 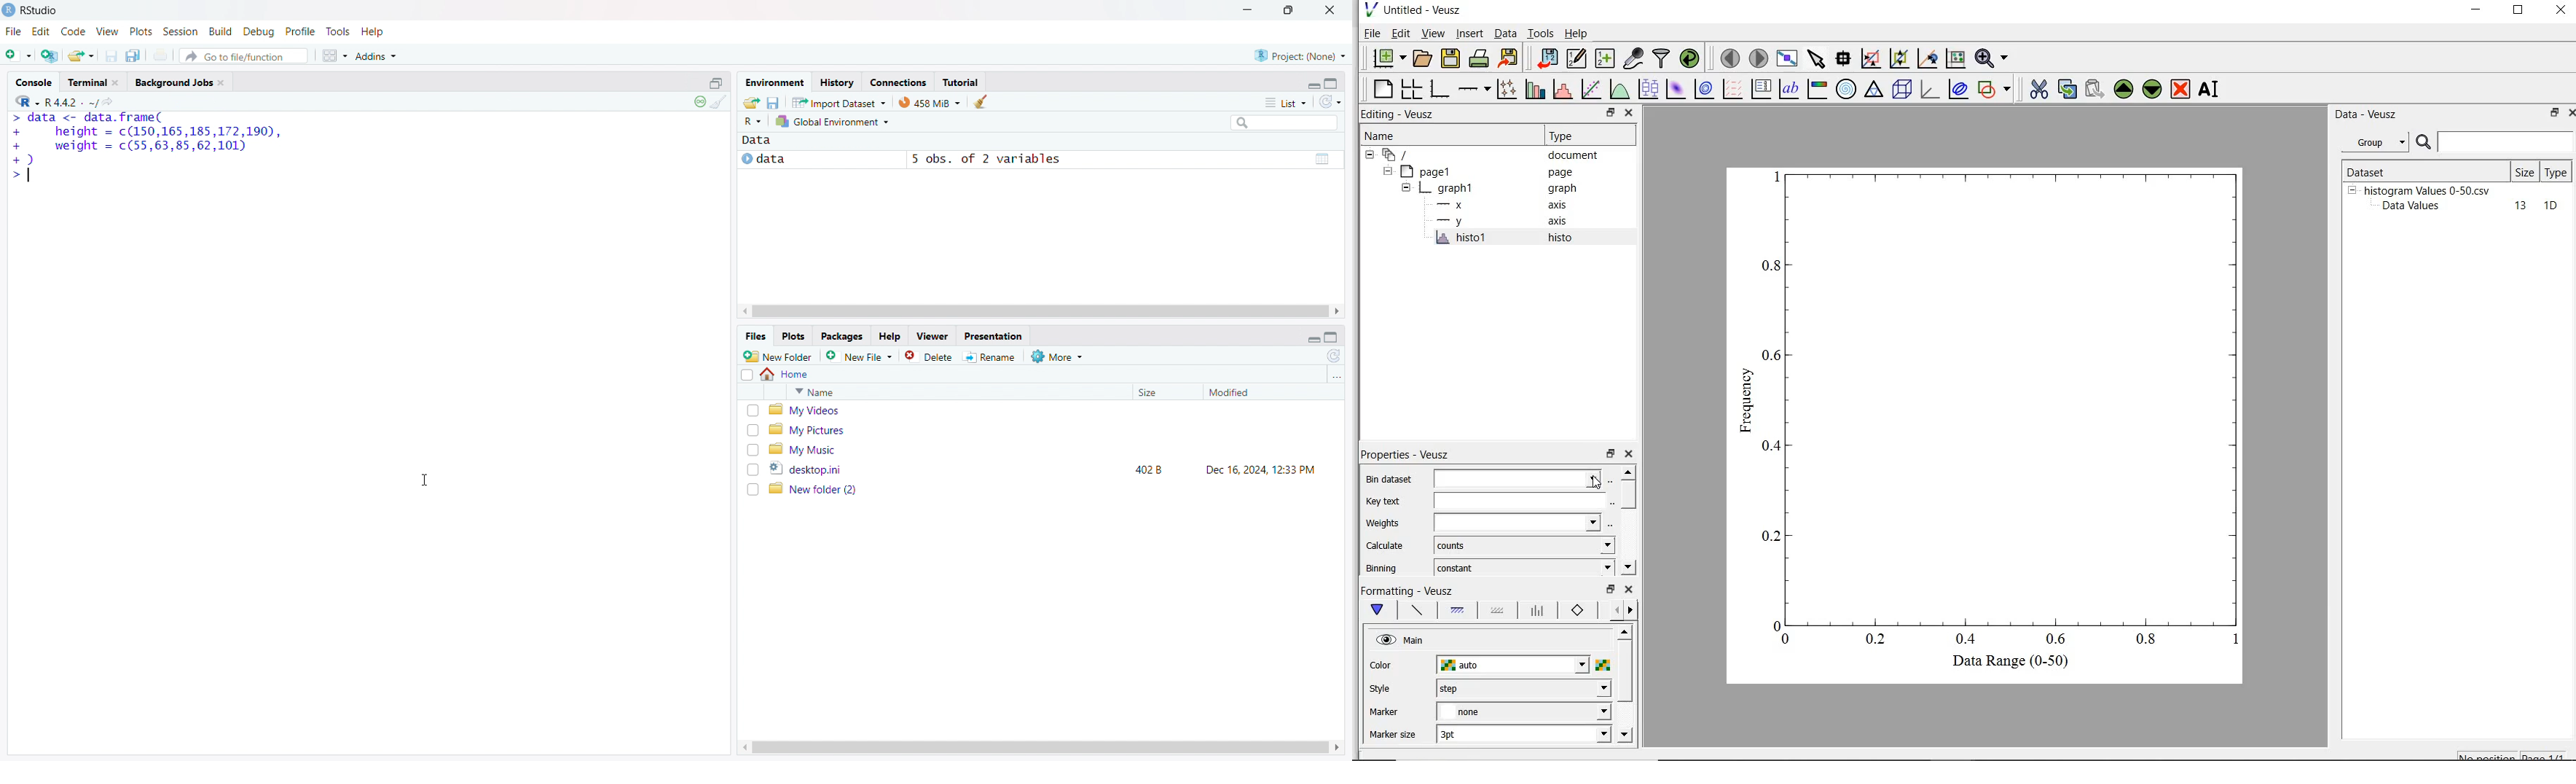 What do you see at coordinates (794, 337) in the screenshot?
I see `plots` at bounding box center [794, 337].